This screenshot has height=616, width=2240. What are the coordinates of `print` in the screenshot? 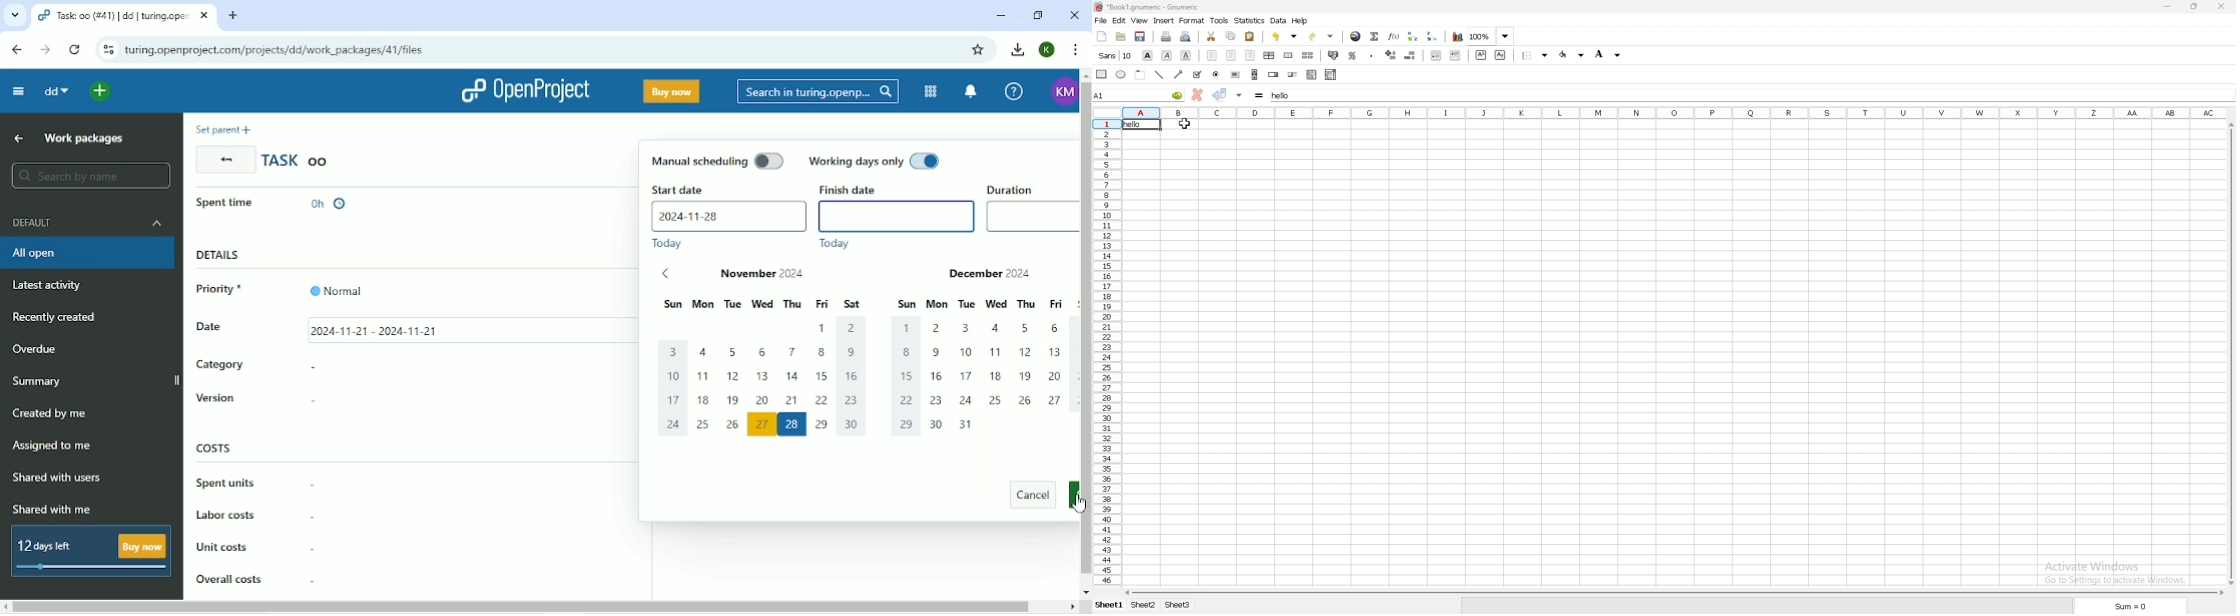 It's located at (1166, 36).